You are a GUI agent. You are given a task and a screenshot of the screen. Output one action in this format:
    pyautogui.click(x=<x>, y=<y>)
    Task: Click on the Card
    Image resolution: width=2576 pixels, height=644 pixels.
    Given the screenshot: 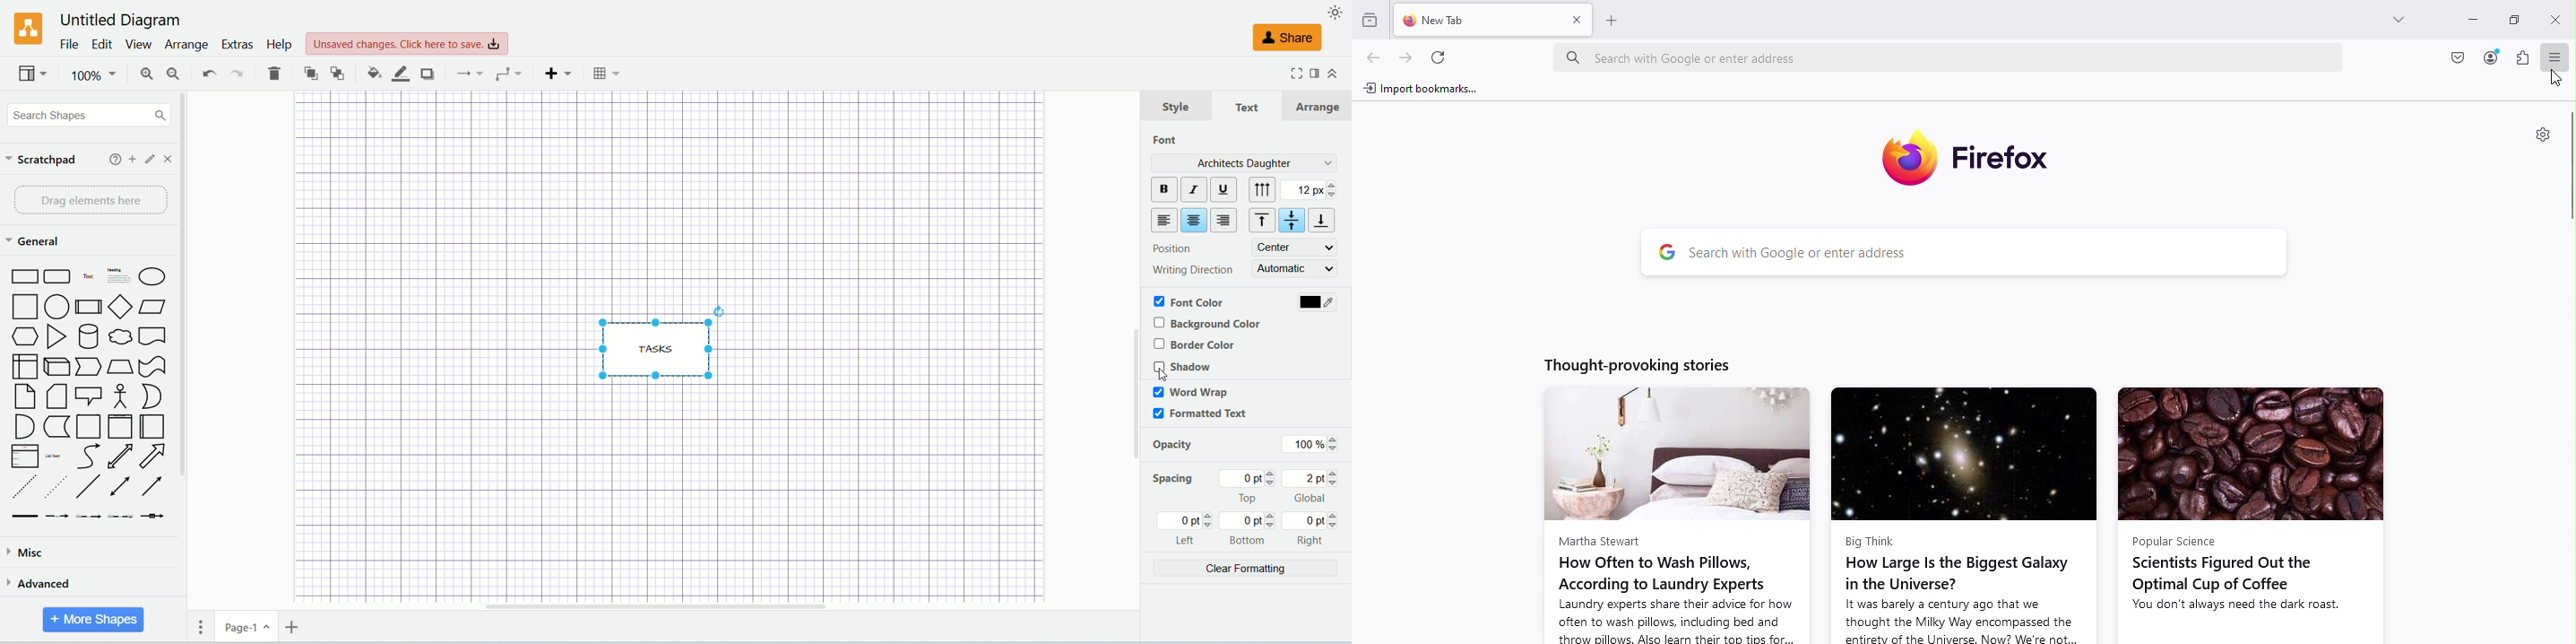 What is the action you would take?
    pyautogui.click(x=56, y=397)
    